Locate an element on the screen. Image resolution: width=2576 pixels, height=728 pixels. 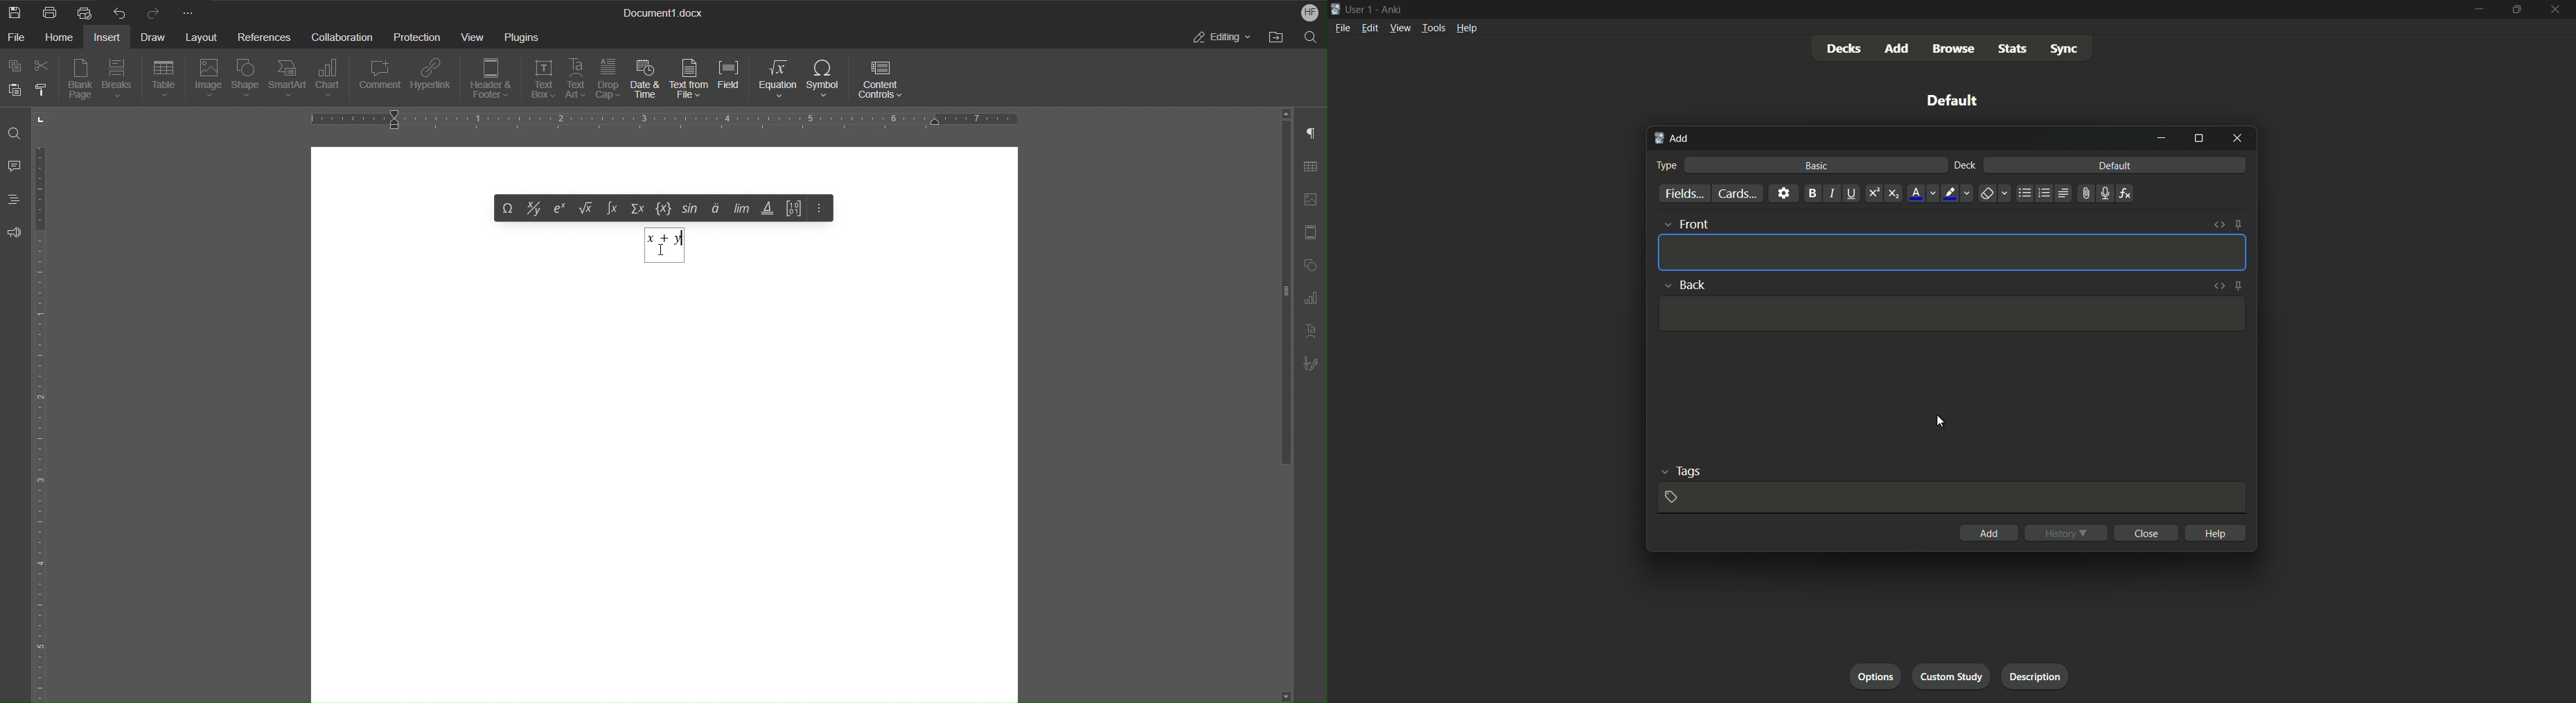
Integral is located at coordinates (611, 208).